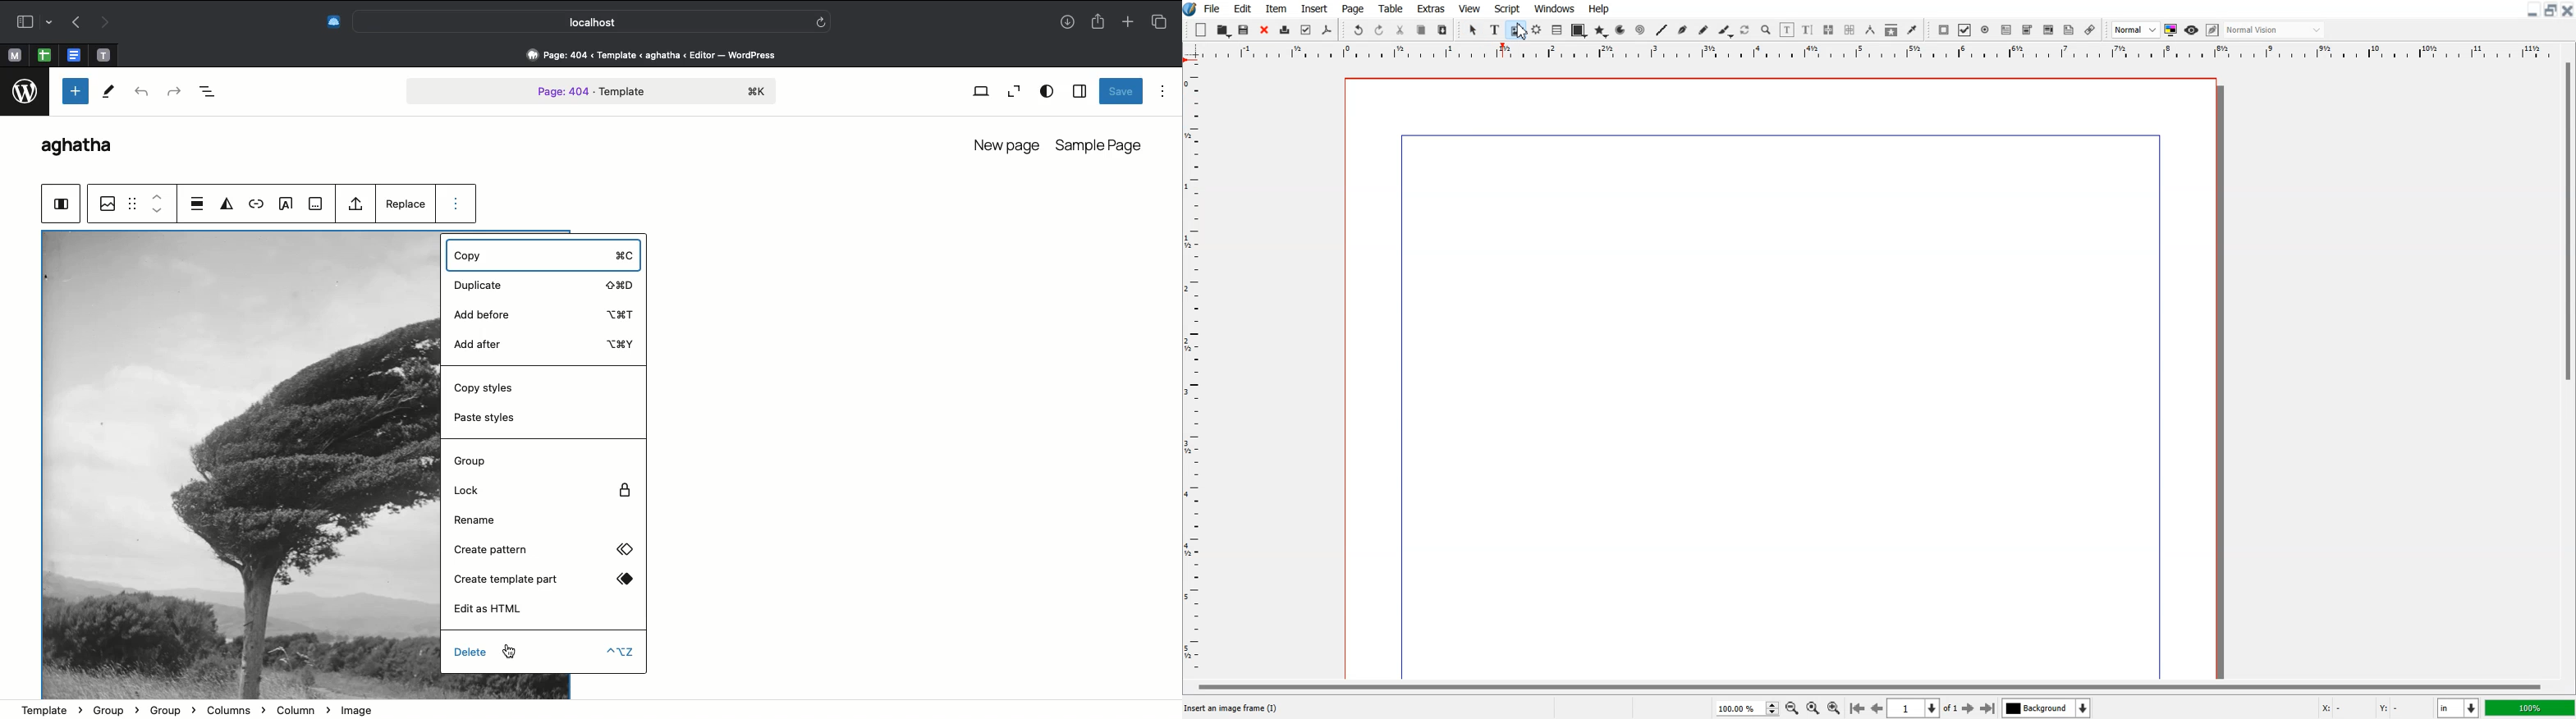 The width and height of the screenshot is (2576, 728). Describe the element at coordinates (1327, 31) in the screenshot. I see `Save As PDF` at that location.